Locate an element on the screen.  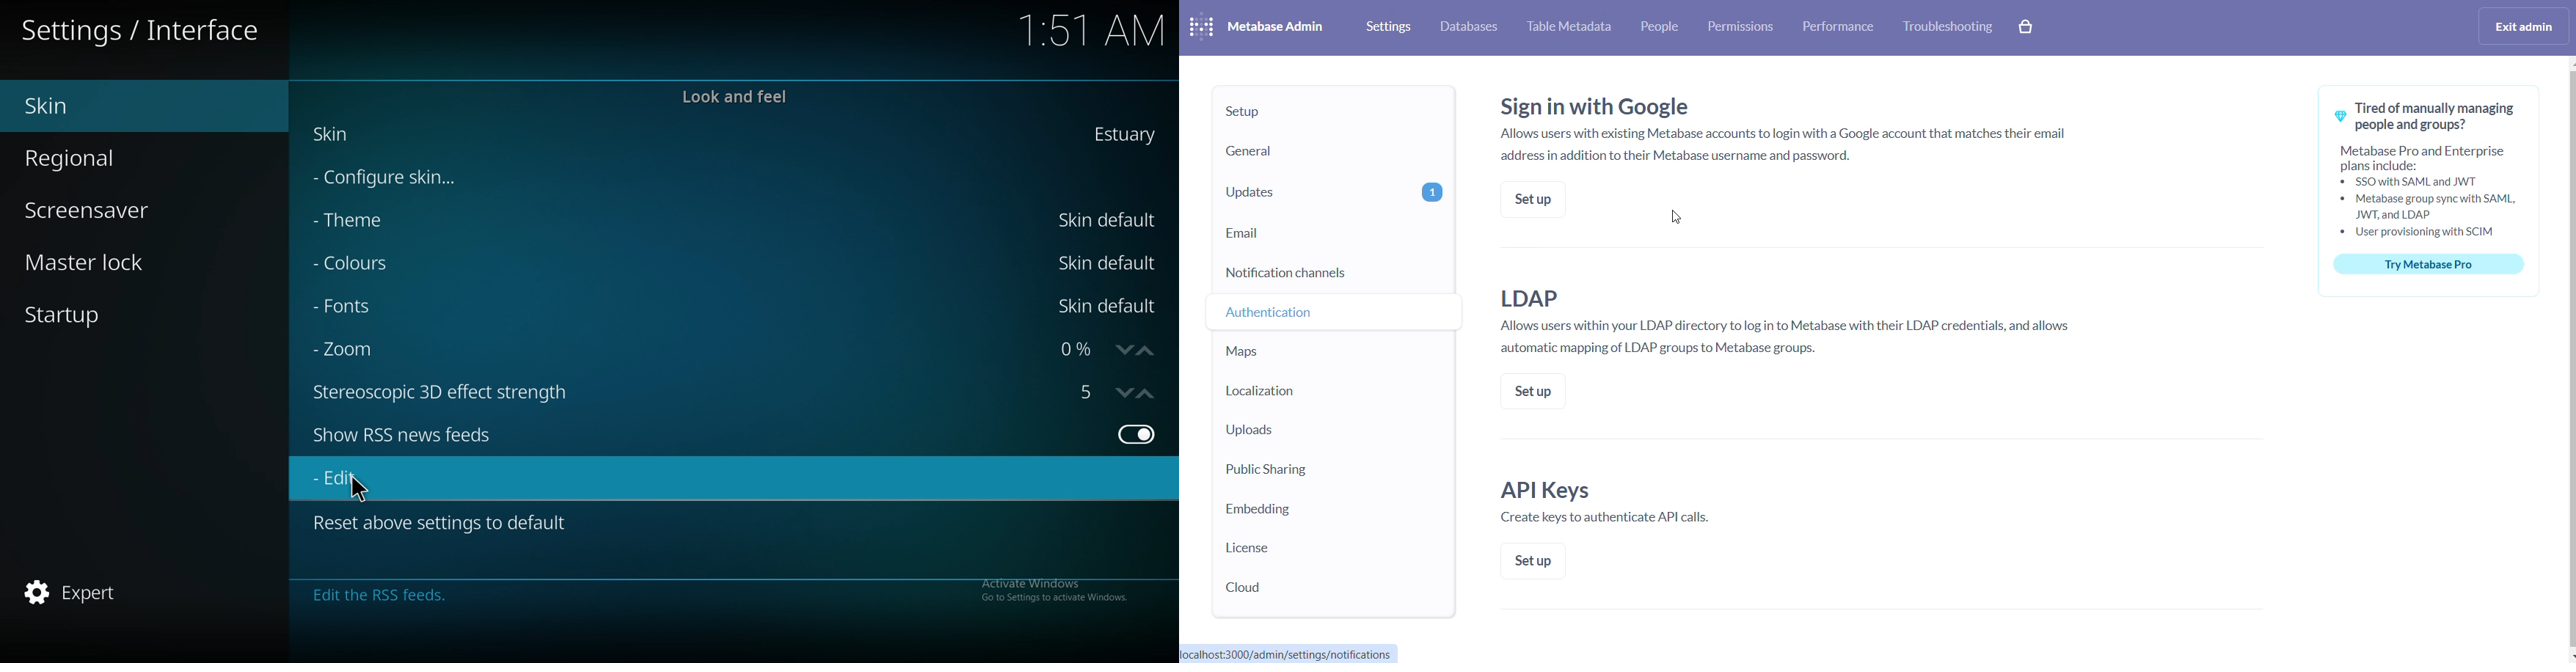
colours is located at coordinates (367, 265).